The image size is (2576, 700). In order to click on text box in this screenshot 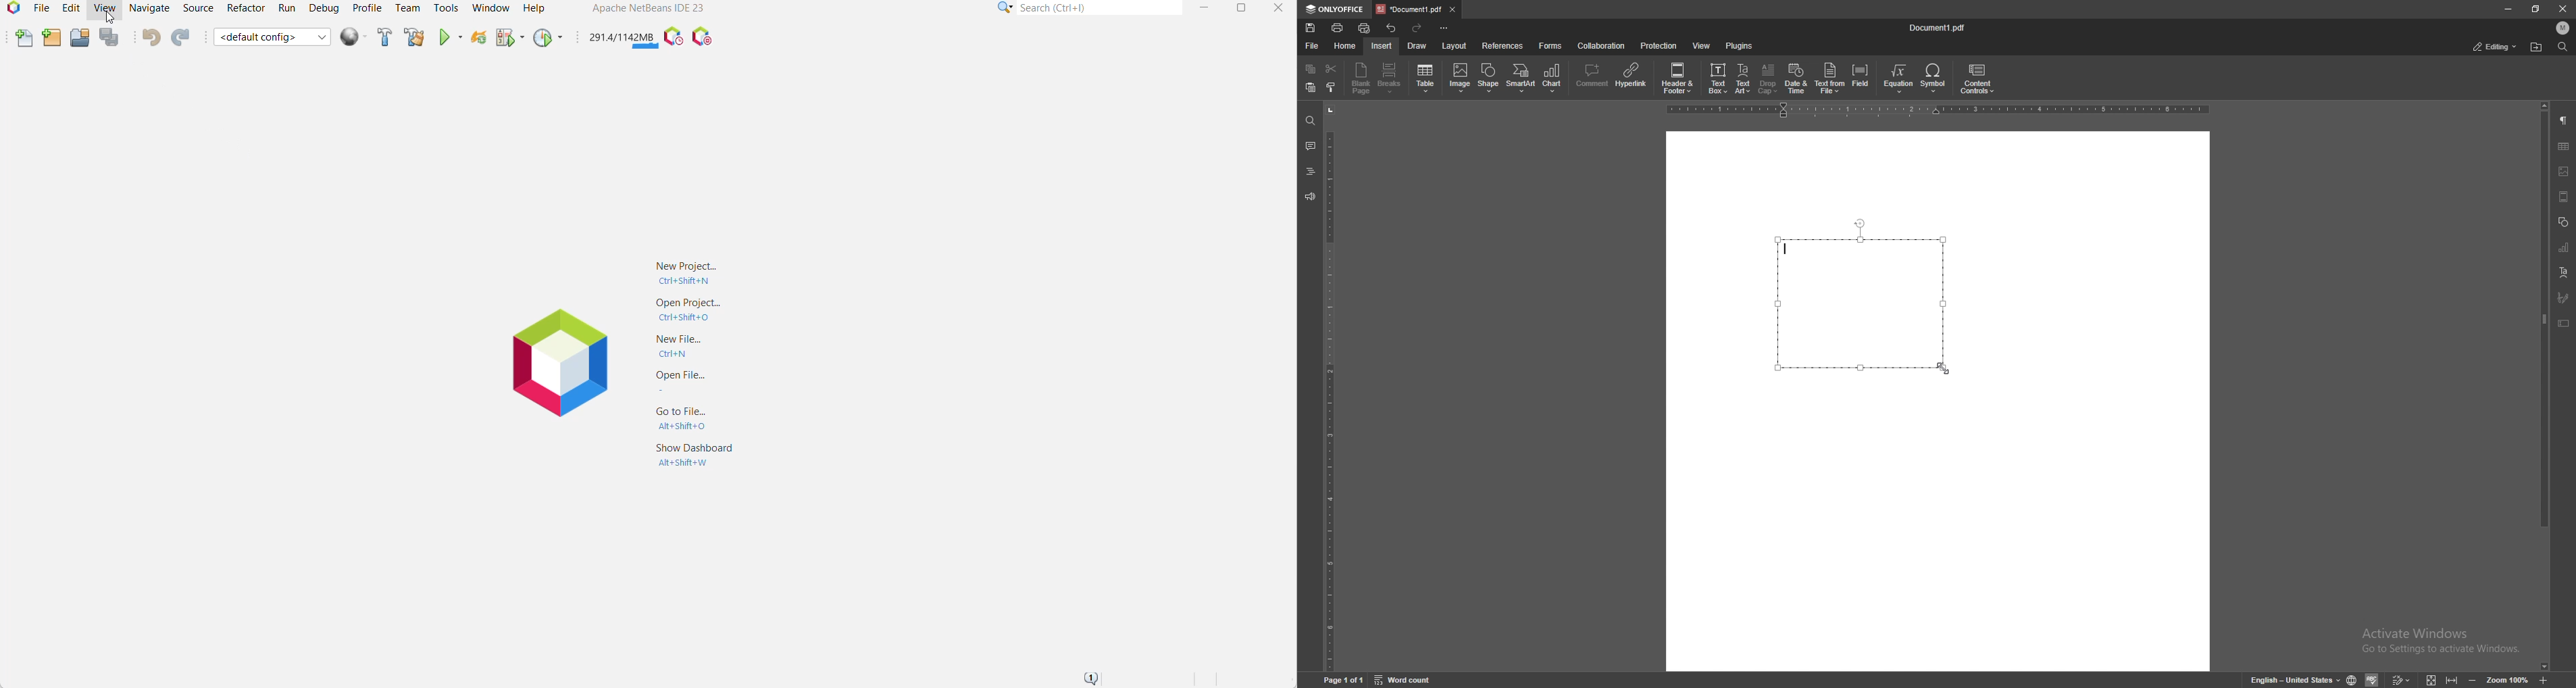, I will do `click(1862, 298)`.